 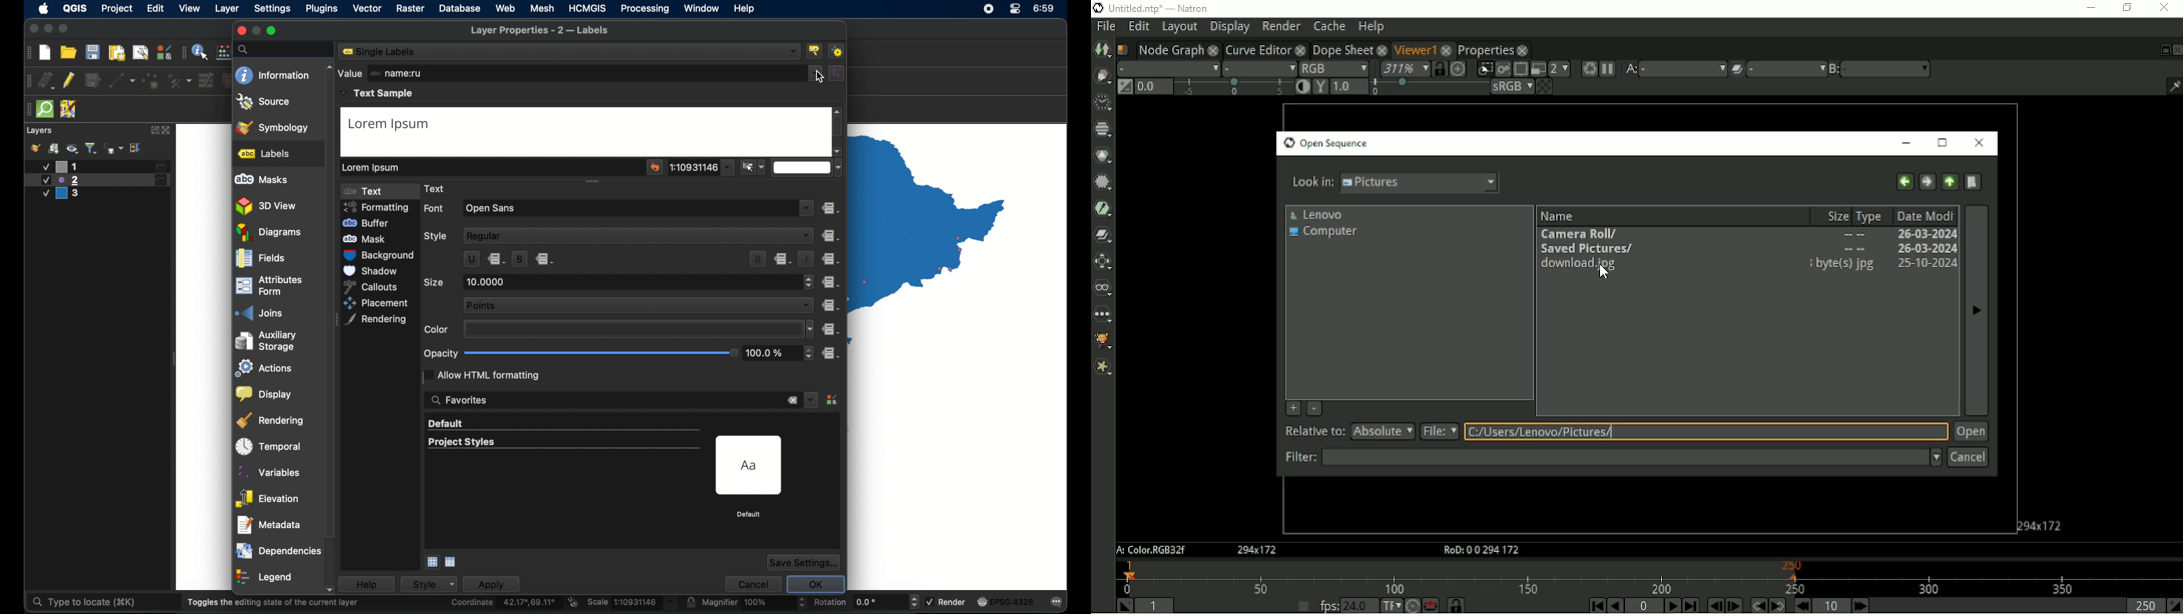 I want to click on database, so click(x=460, y=9).